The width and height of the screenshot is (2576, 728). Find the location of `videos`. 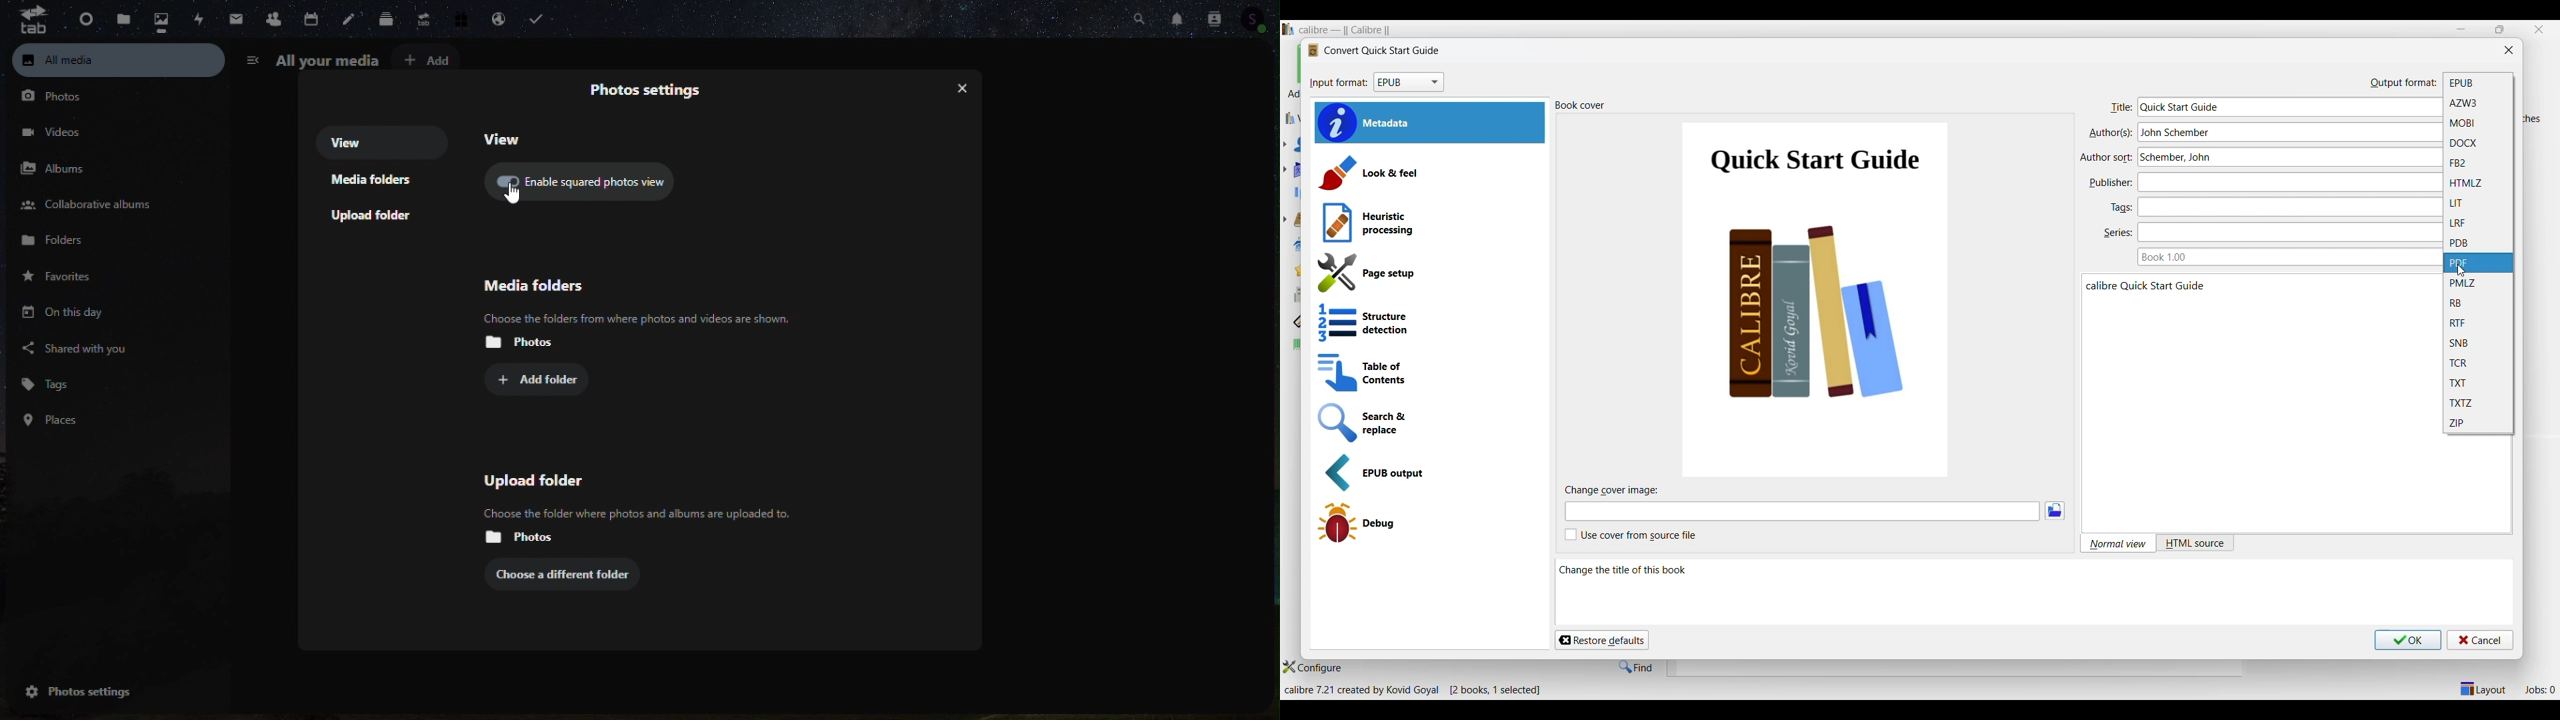

videos is located at coordinates (56, 131).